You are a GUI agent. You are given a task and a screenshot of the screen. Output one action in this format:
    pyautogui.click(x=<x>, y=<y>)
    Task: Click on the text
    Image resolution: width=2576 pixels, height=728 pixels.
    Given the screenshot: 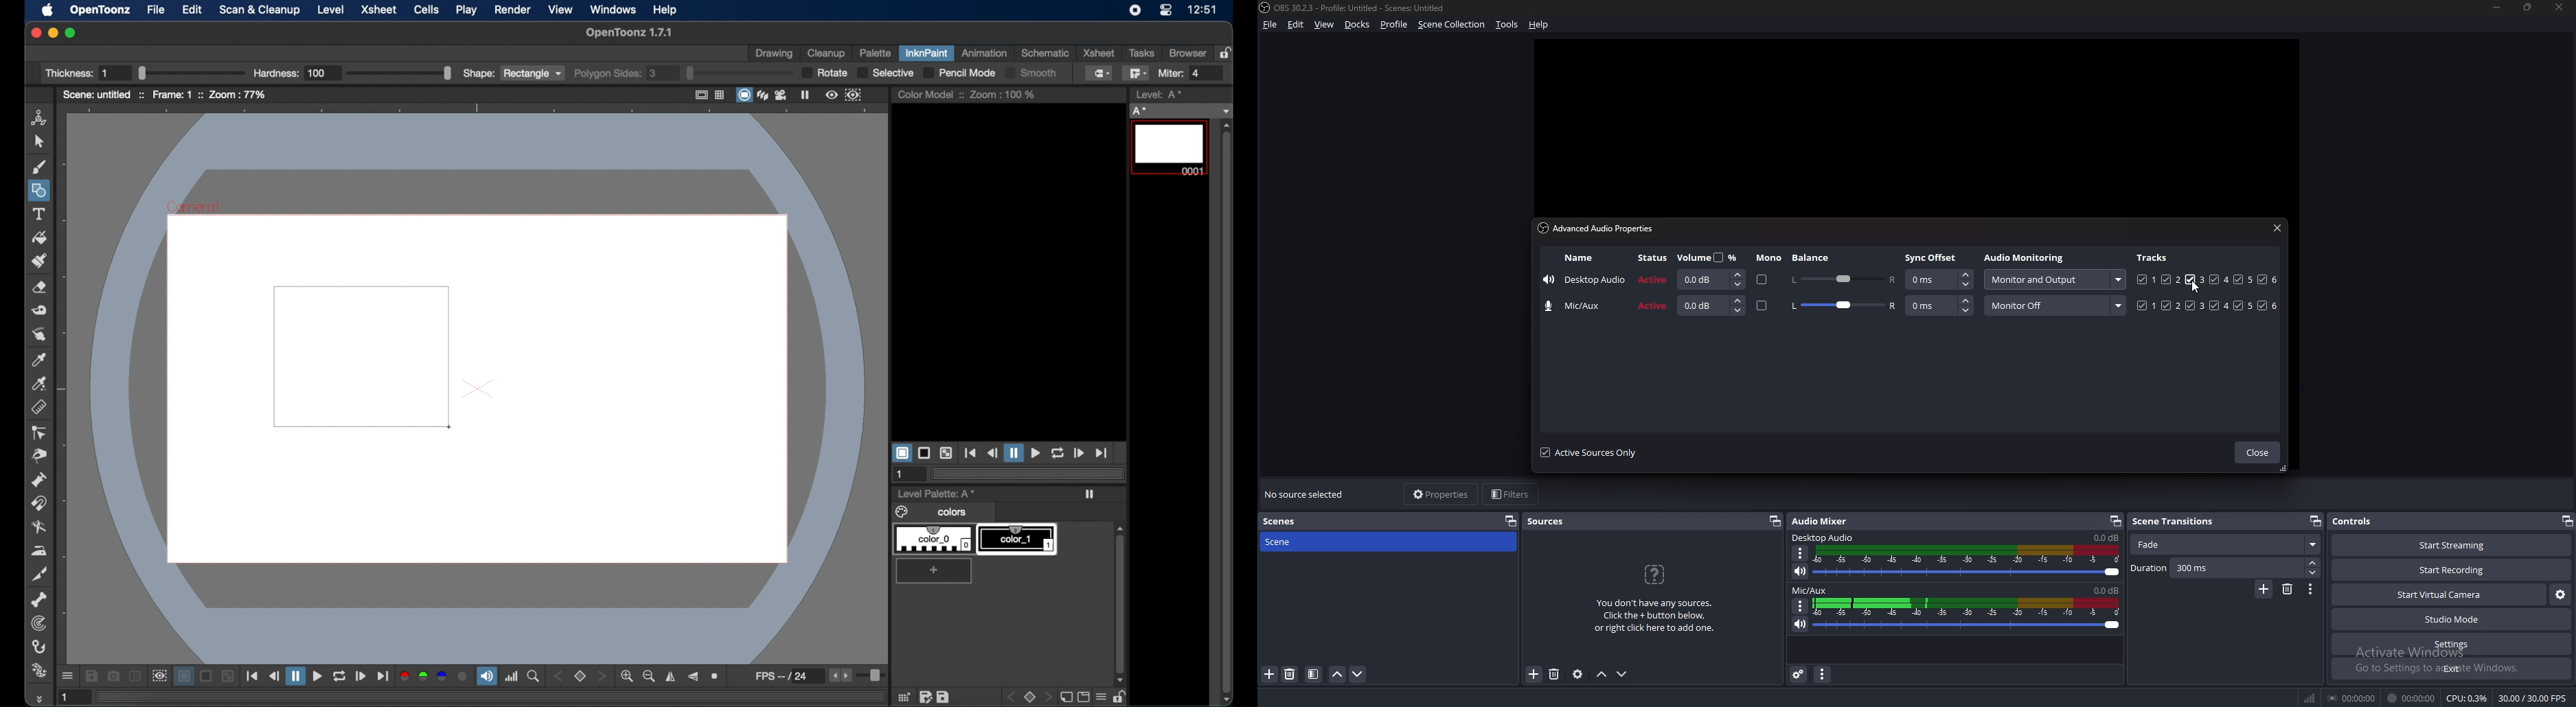 What is the action you would take?
    pyautogui.click(x=39, y=214)
    